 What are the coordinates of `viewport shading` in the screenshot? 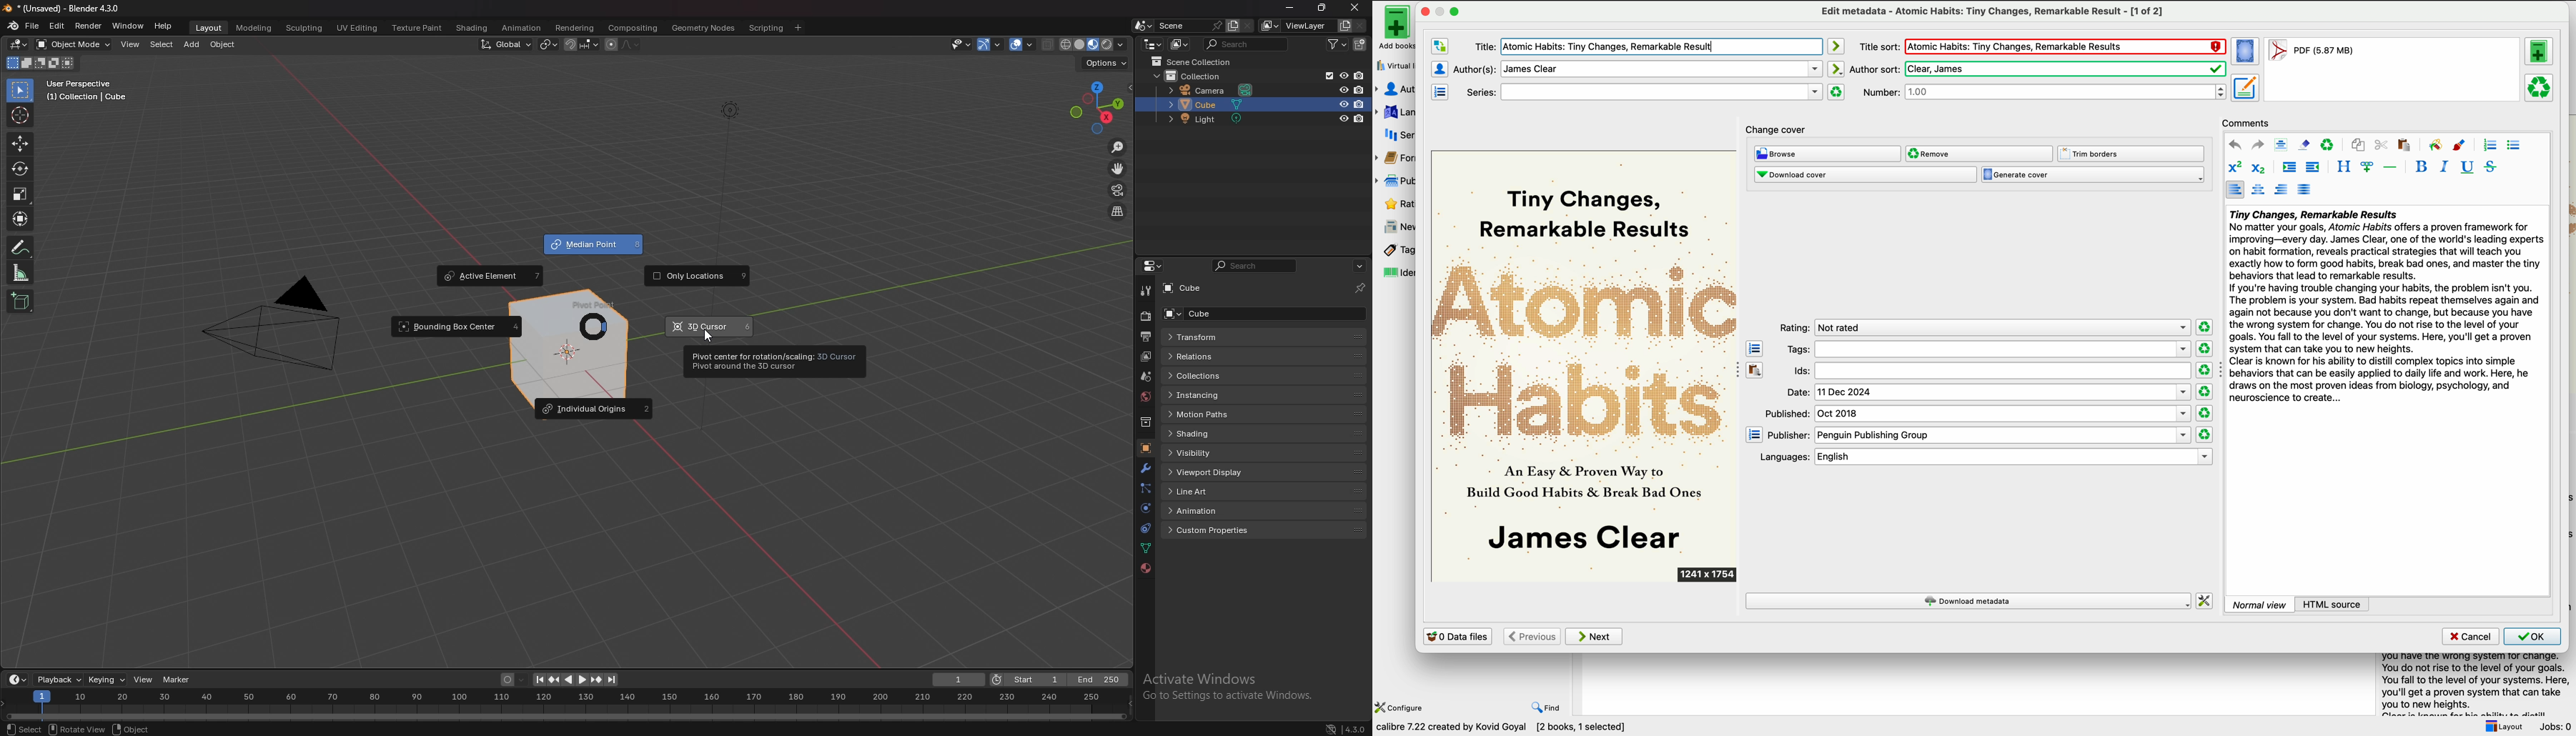 It's located at (1094, 45).